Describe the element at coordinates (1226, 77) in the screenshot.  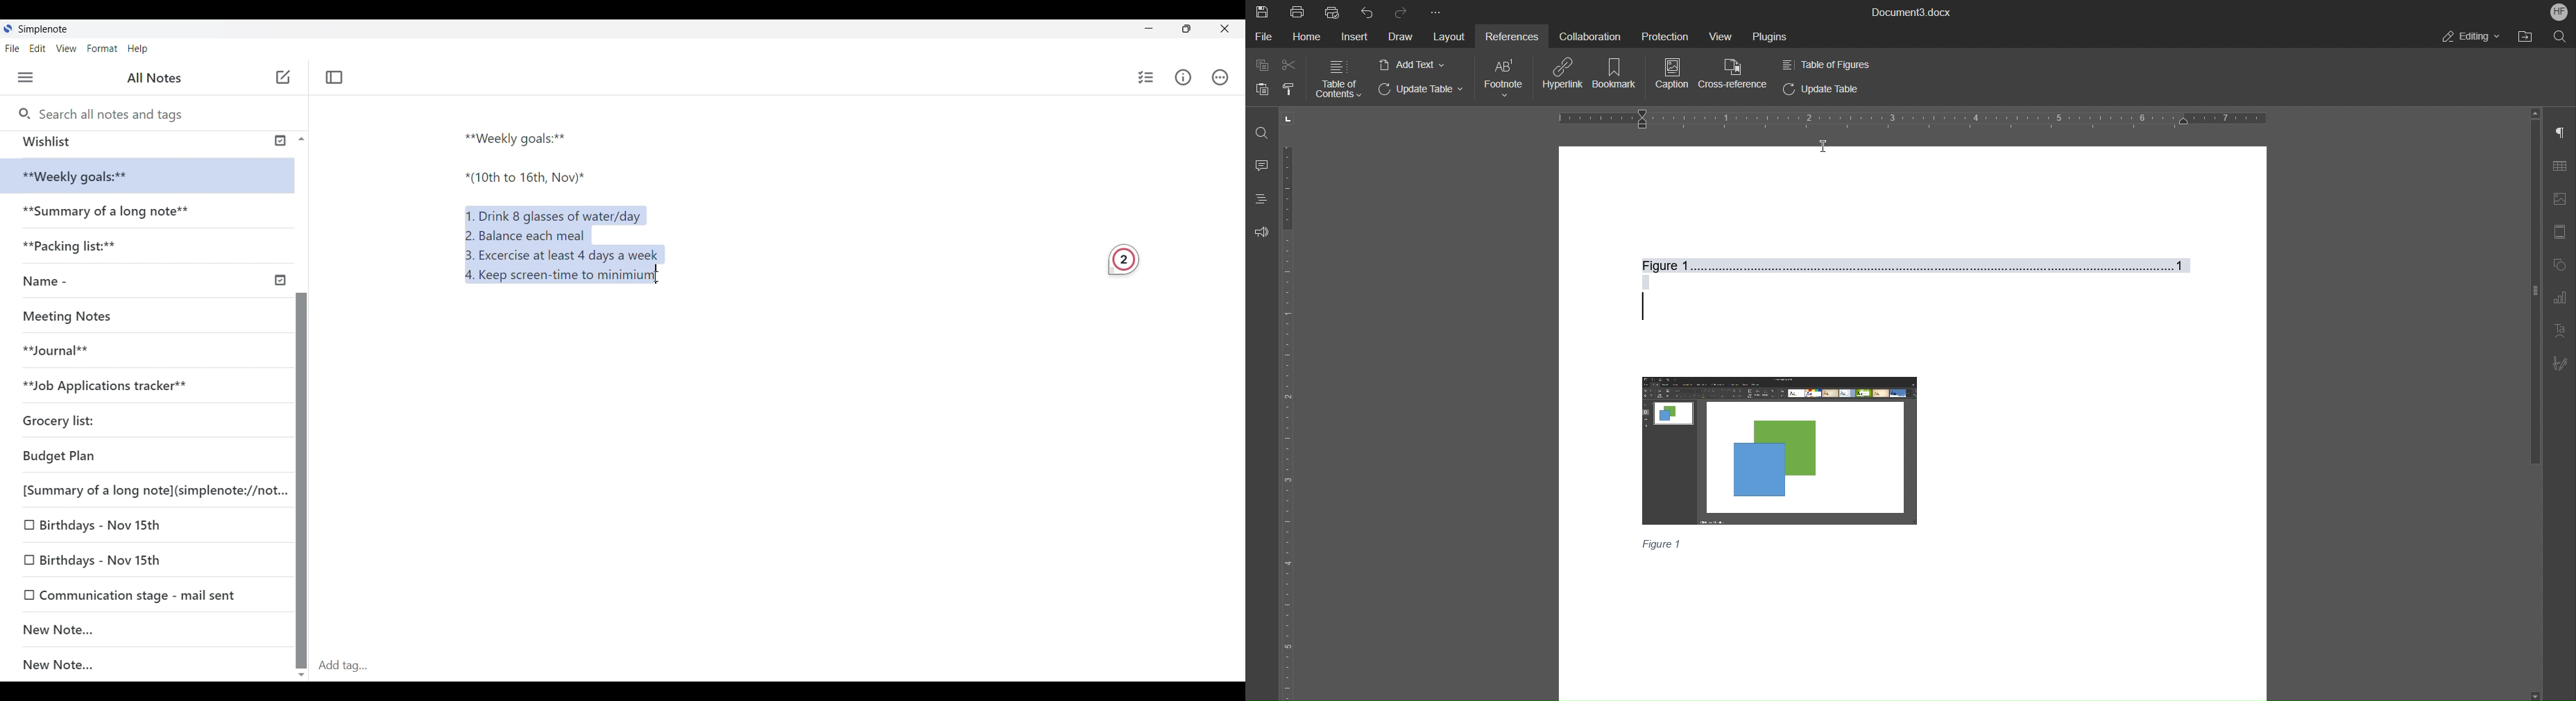
I see `Actions` at that location.